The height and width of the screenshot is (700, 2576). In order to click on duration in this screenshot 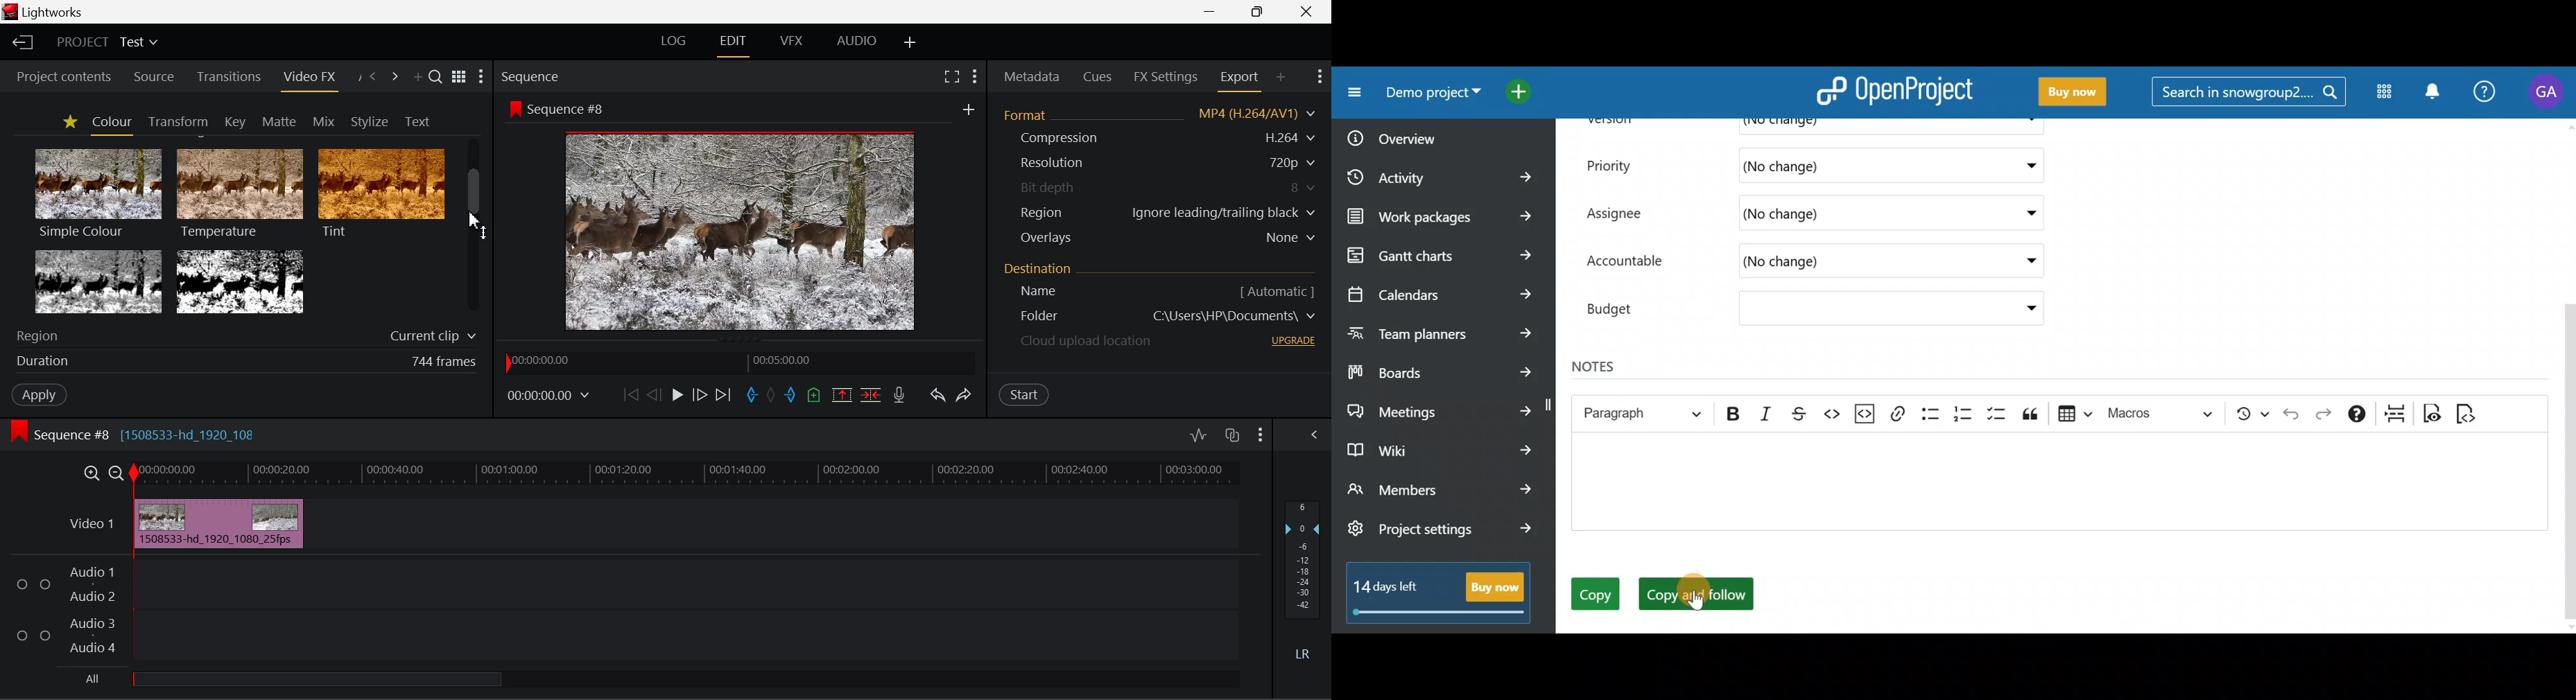, I will do `click(39, 362)`.